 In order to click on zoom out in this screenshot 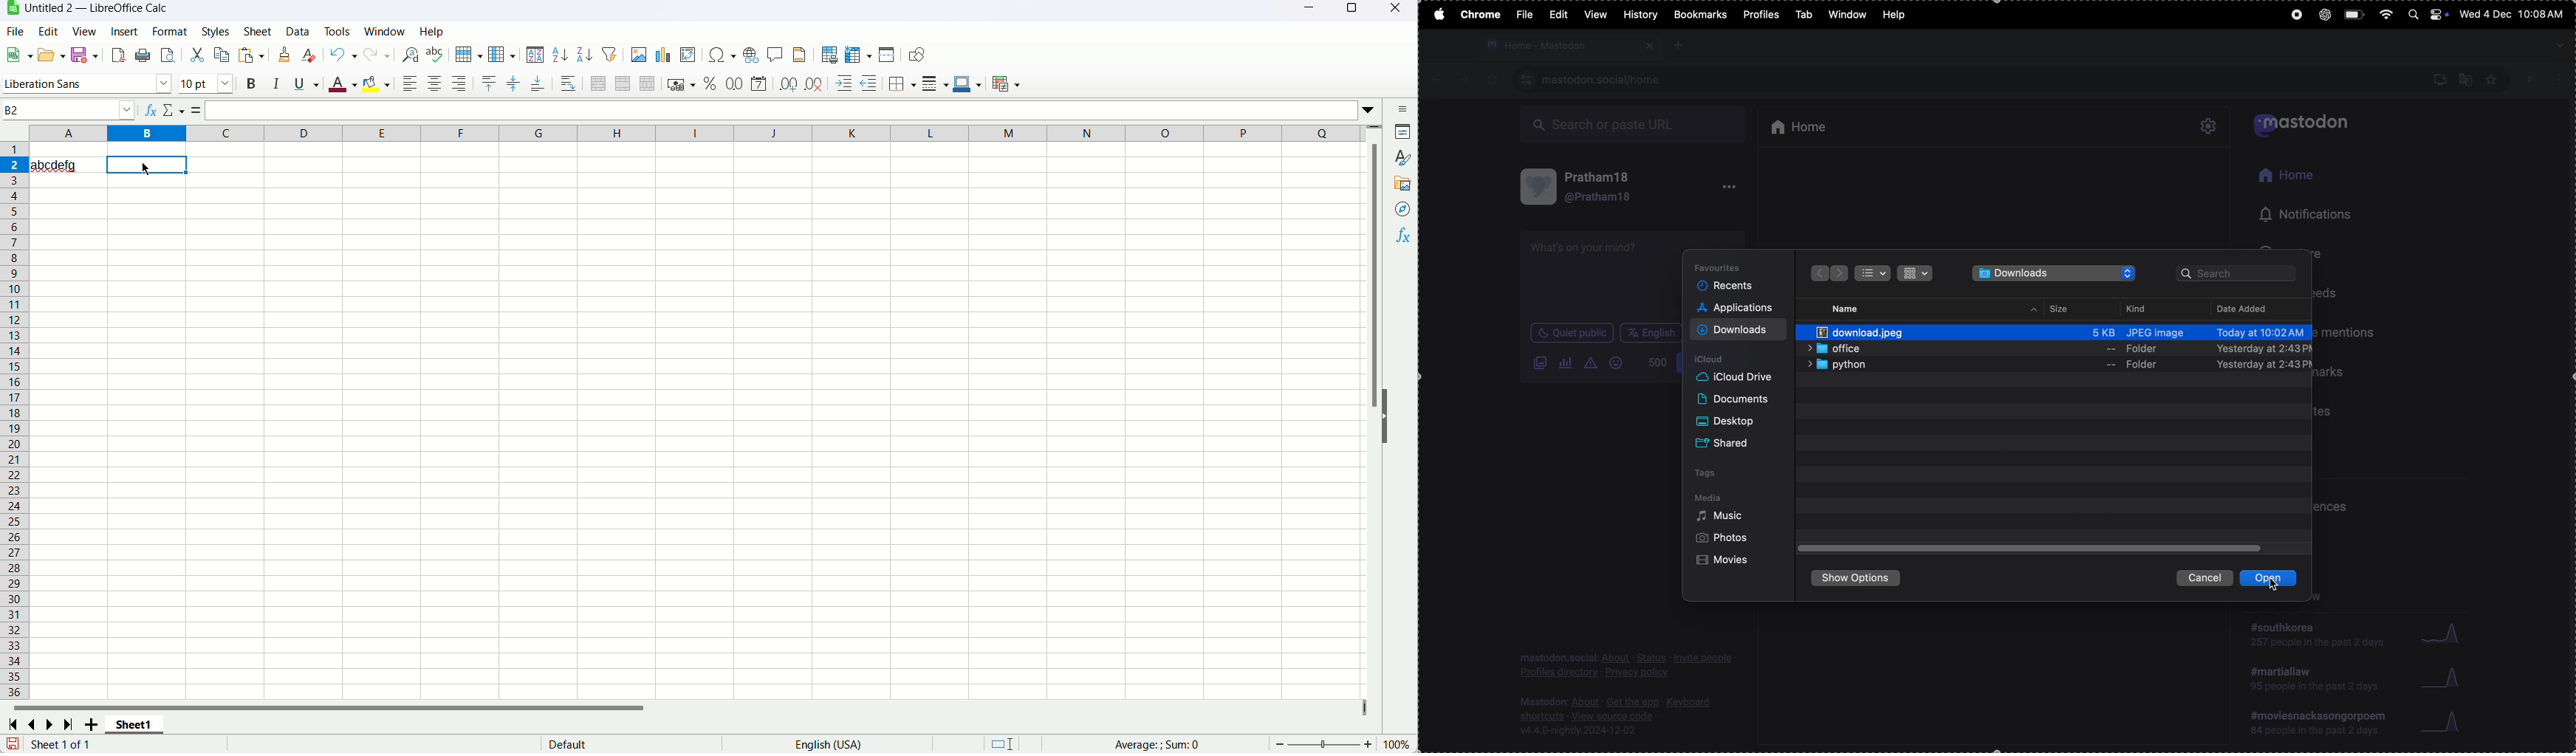, I will do `click(1281, 744)`.